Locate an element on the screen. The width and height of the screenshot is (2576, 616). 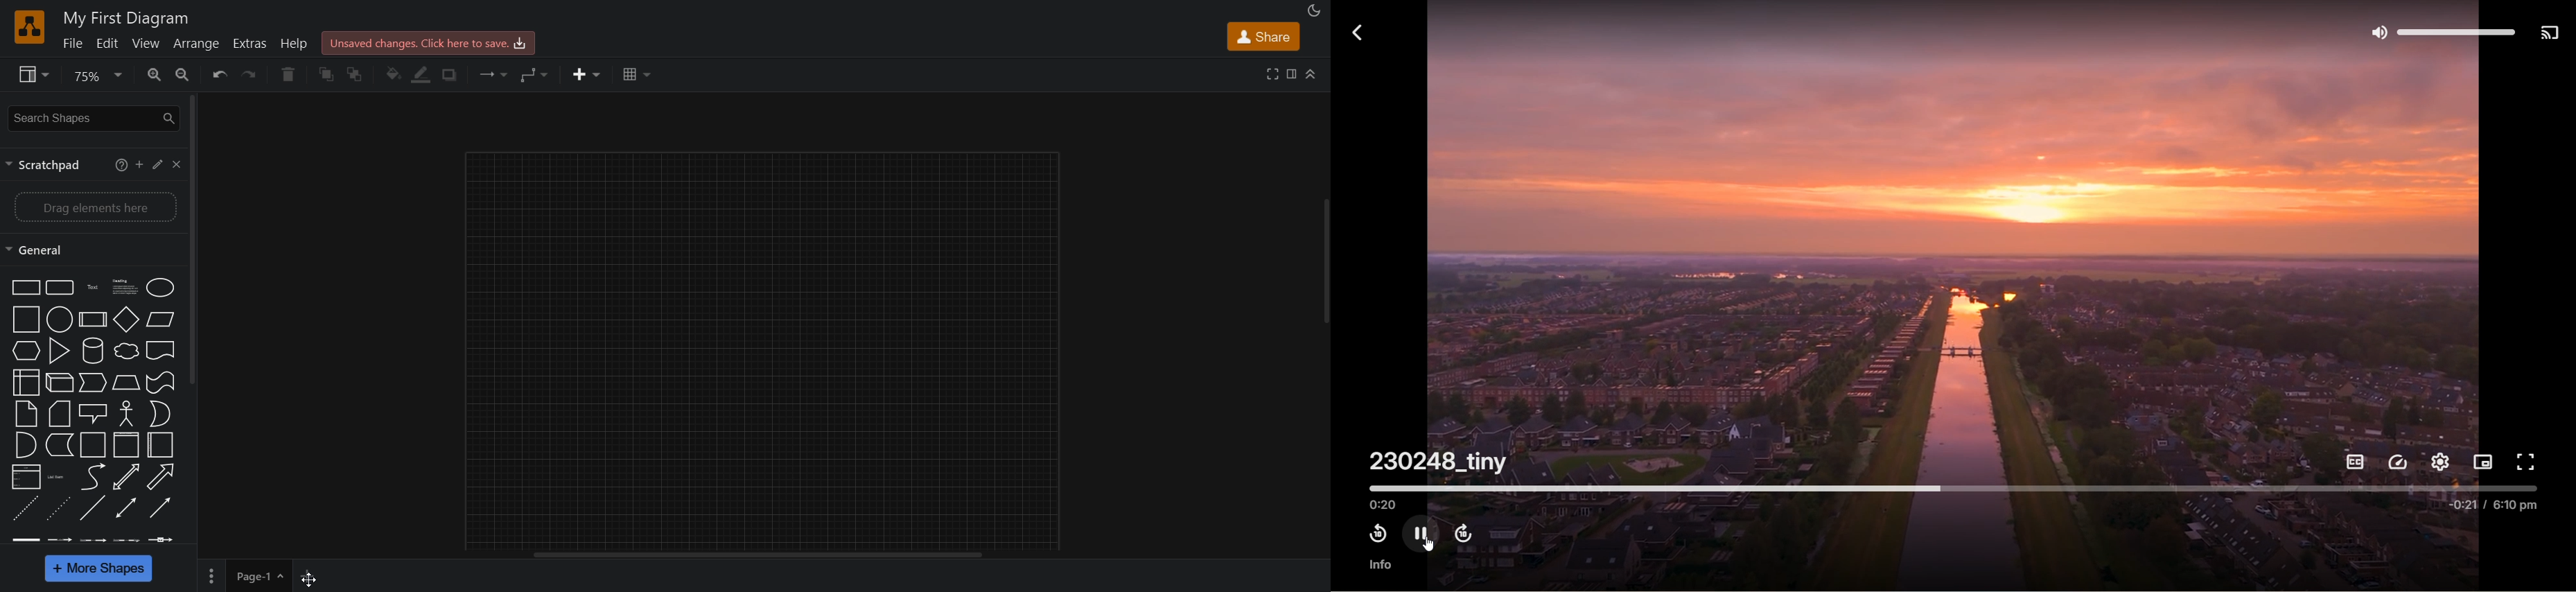
redo is located at coordinates (254, 75).